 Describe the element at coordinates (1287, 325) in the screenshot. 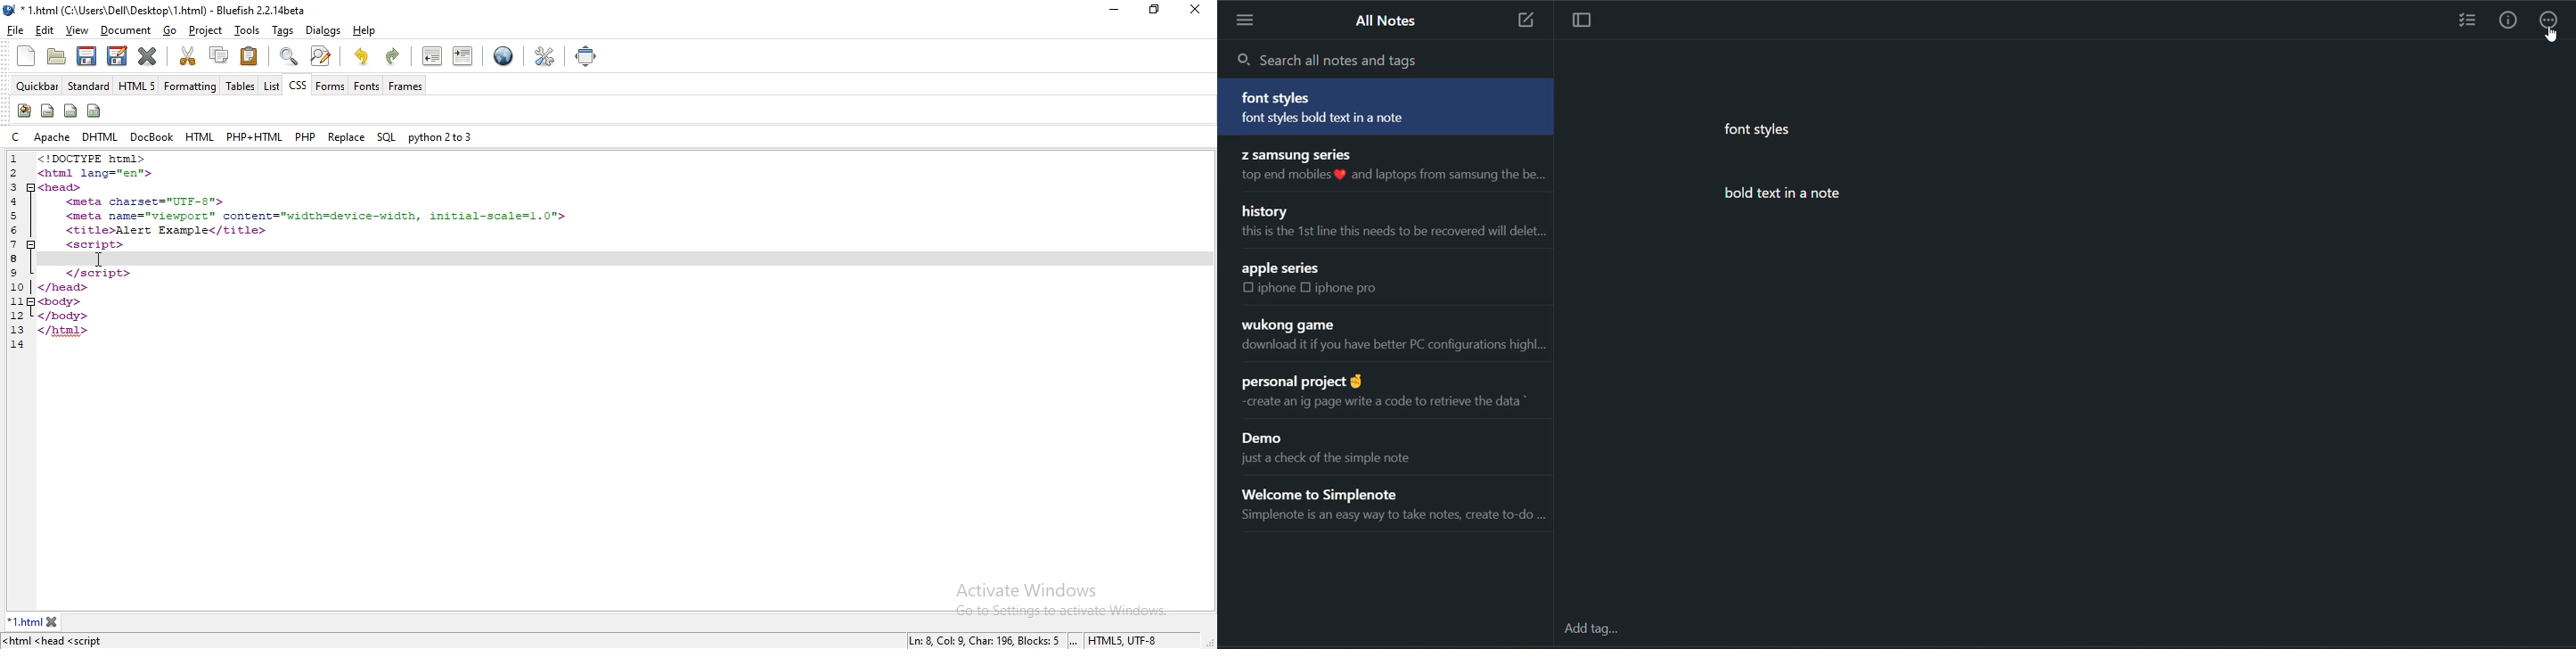

I see `wukong game` at that location.